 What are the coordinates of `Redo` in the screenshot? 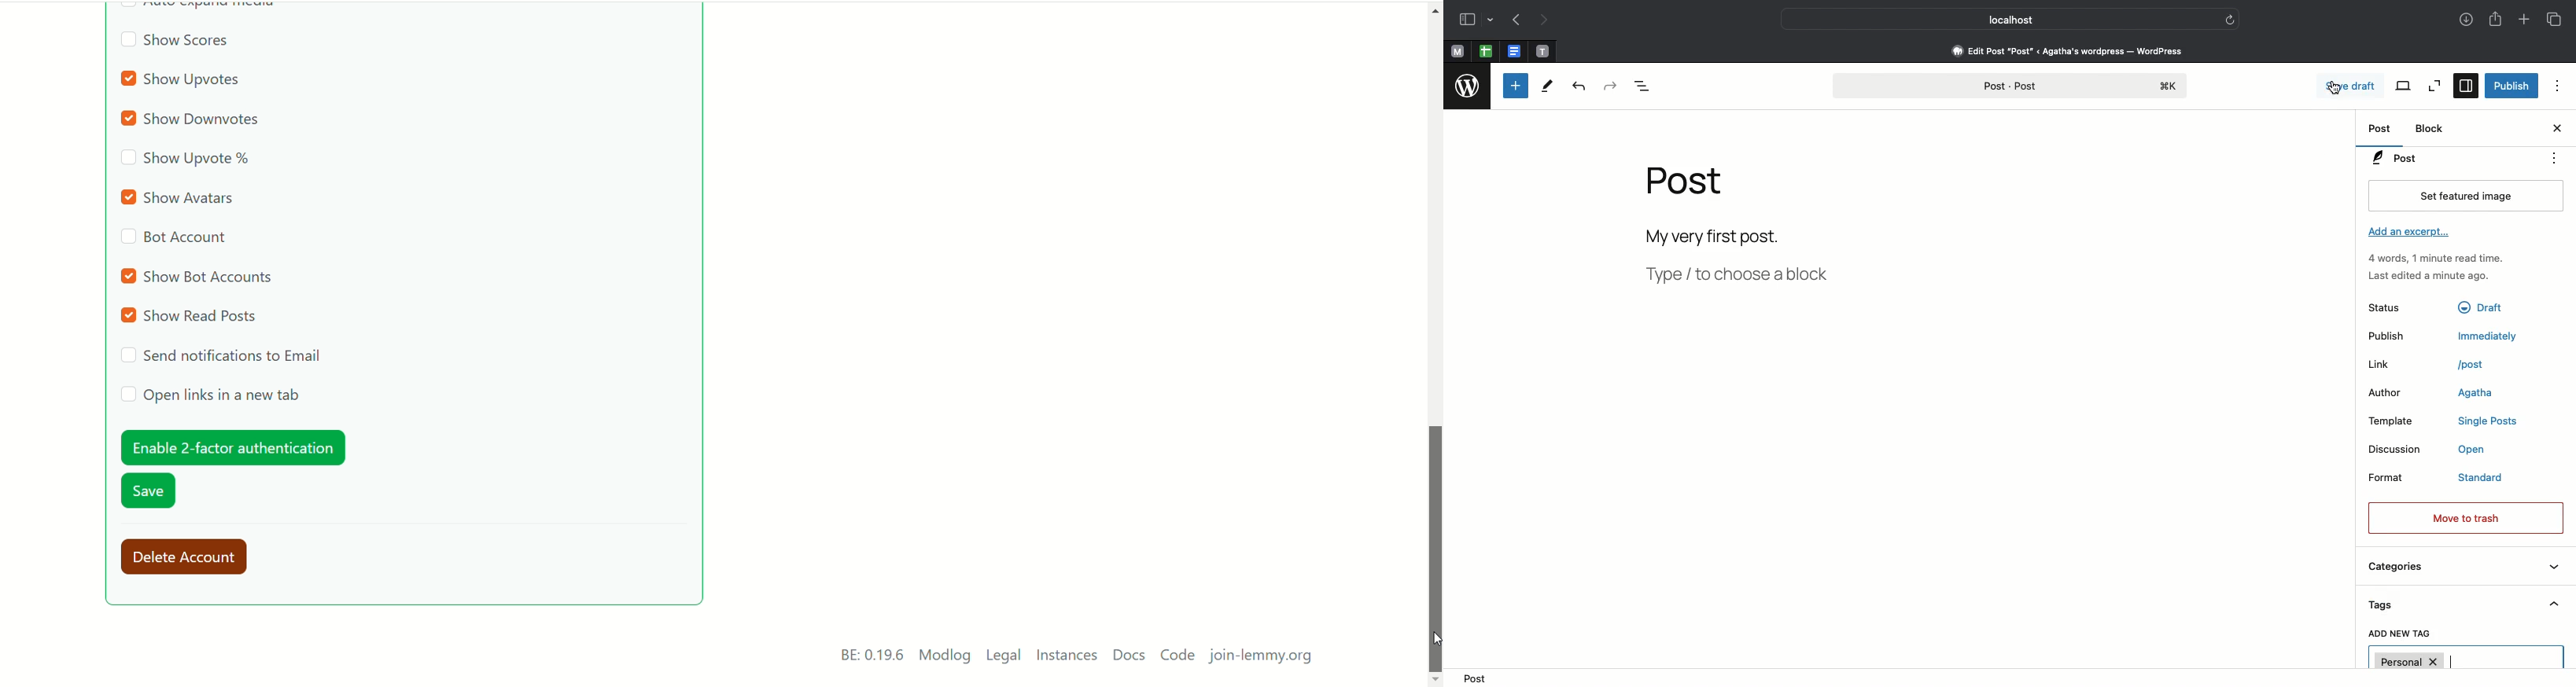 It's located at (1609, 84).